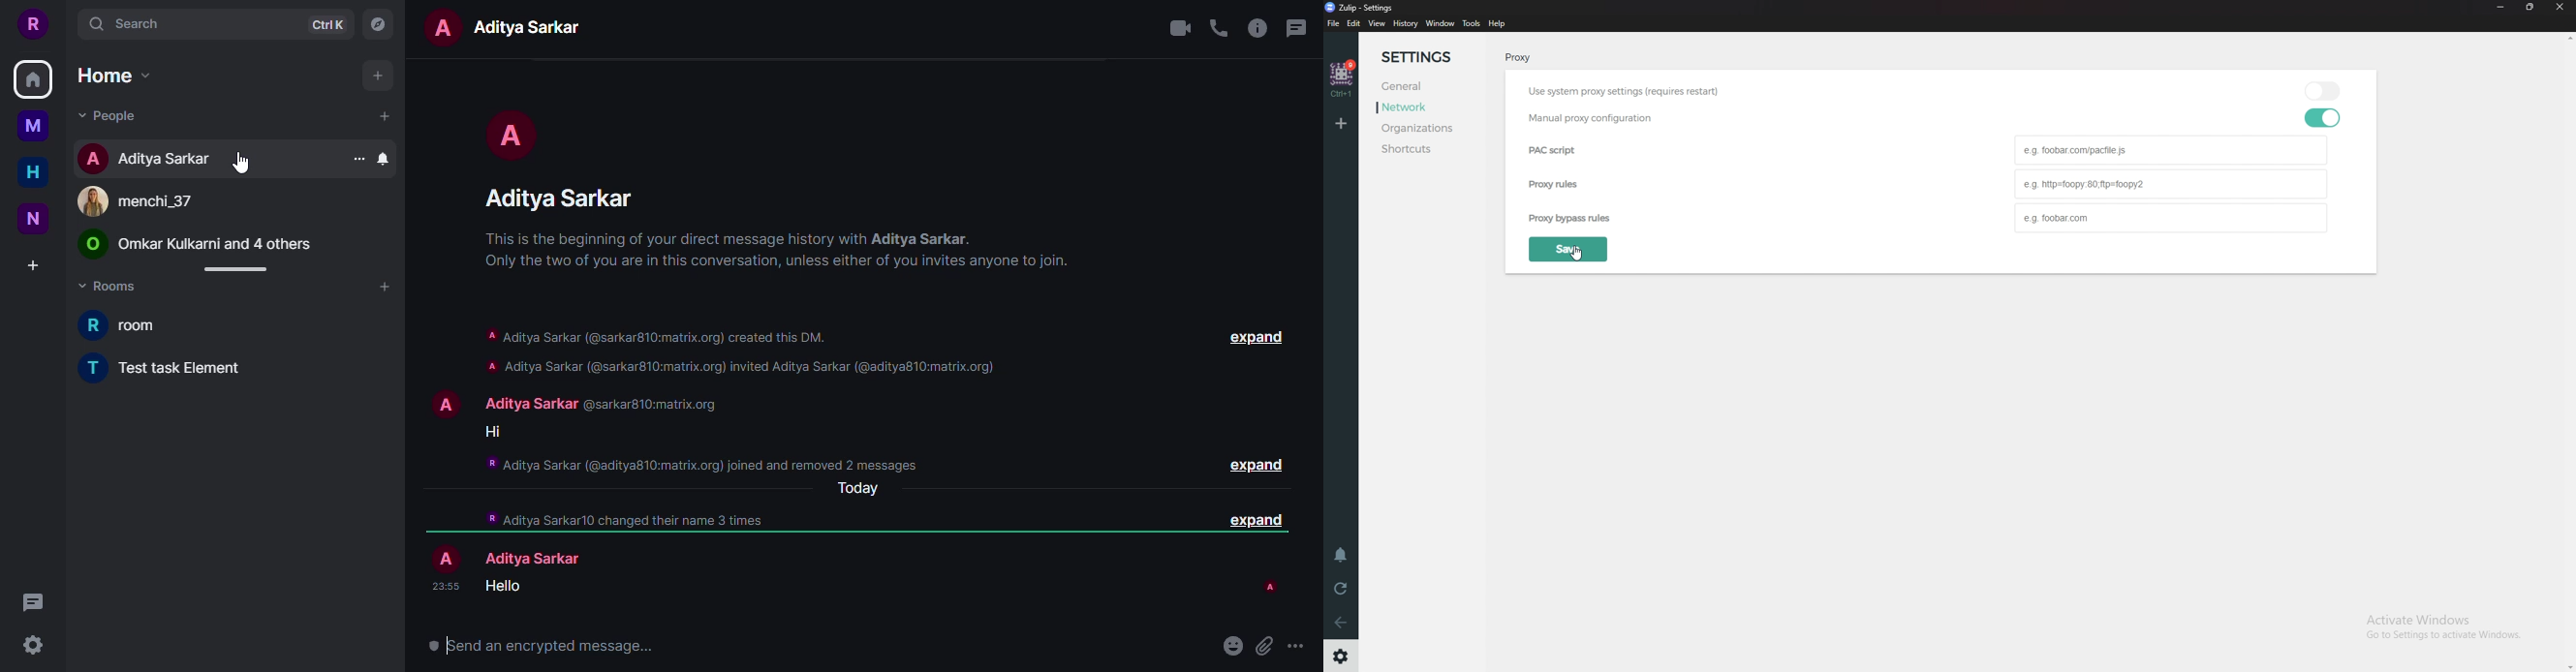 The height and width of the screenshot is (672, 2576). Describe the element at coordinates (2562, 11) in the screenshot. I see `Close` at that location.